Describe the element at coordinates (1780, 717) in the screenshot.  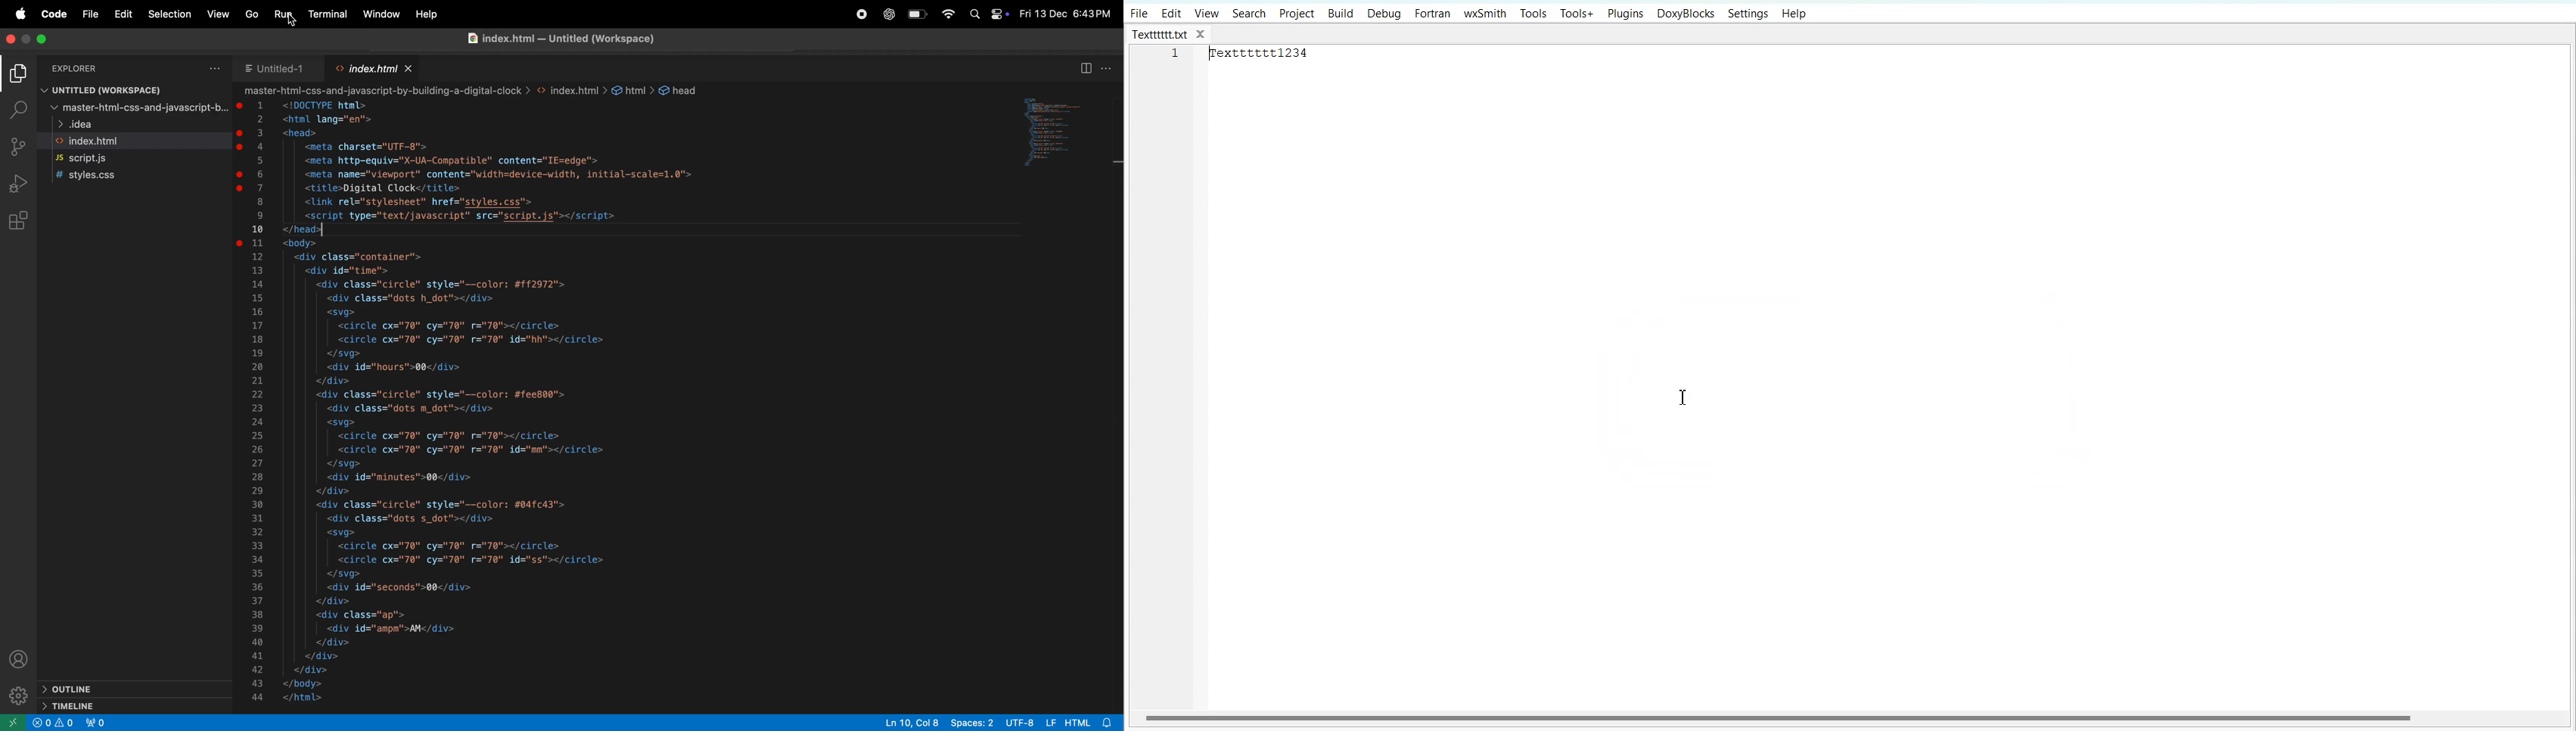
I see `Horizontal scroll bar` at that location.